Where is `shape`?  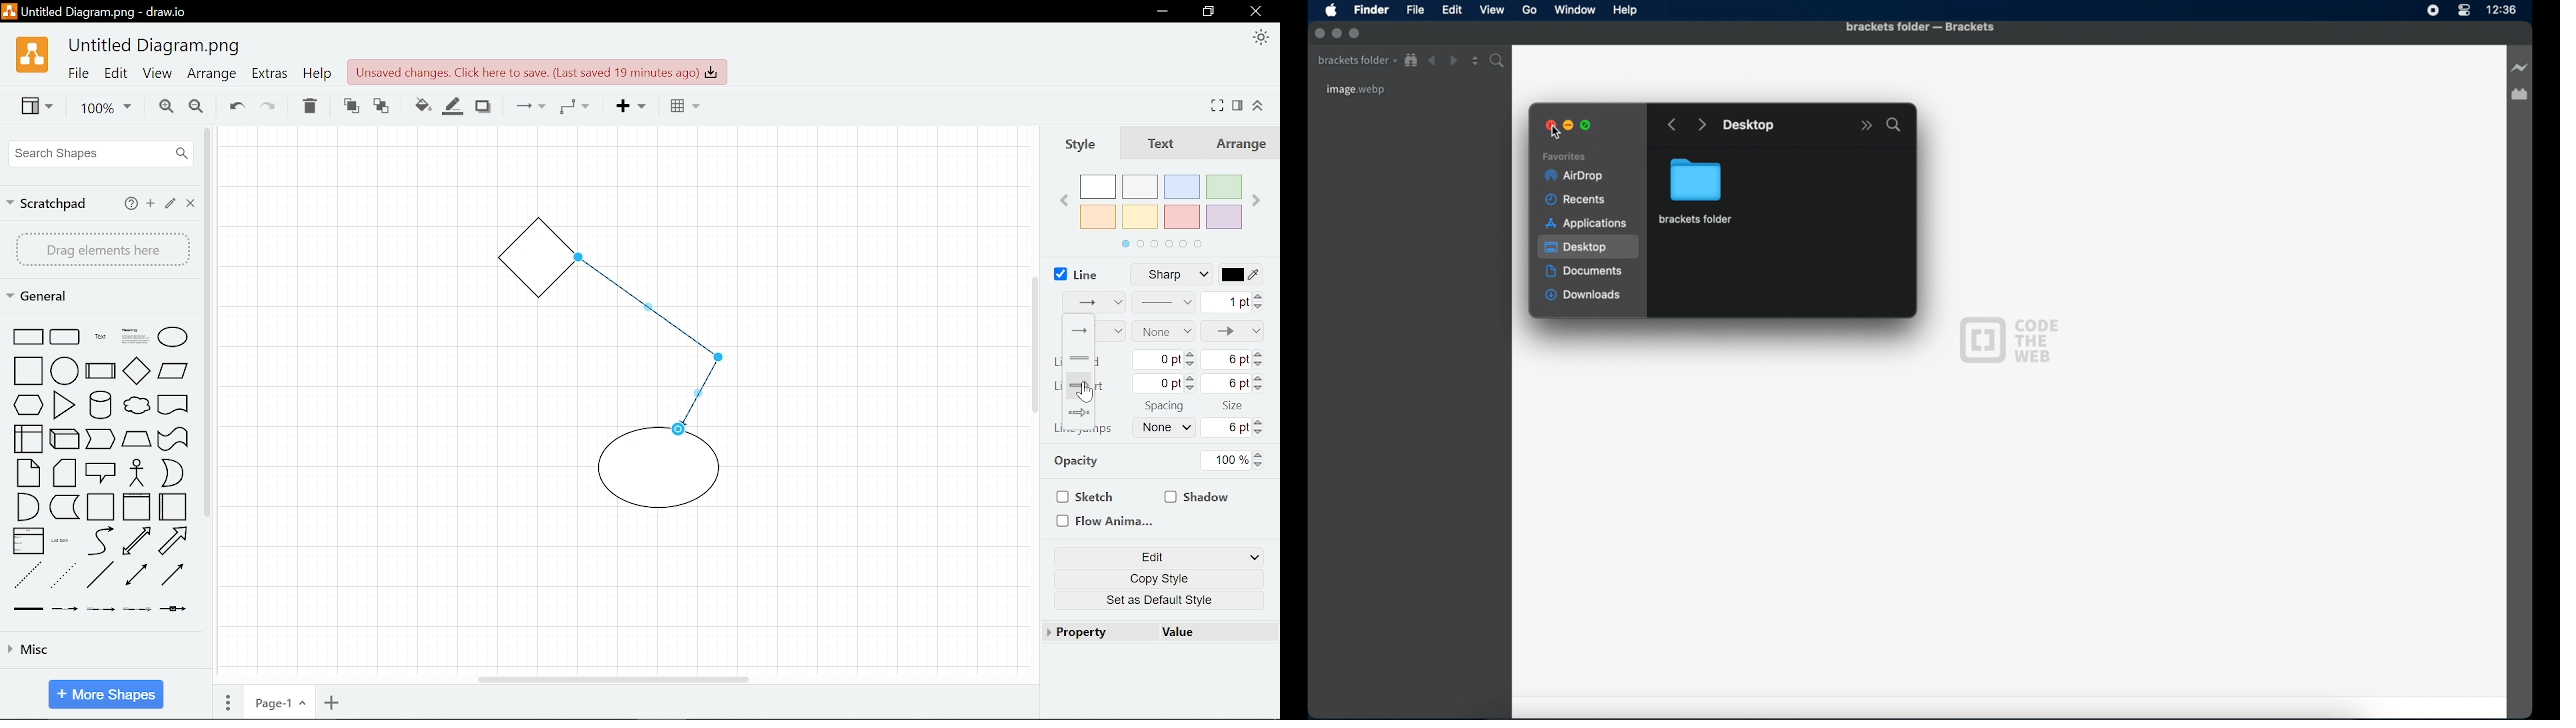 shape is located at coordinates (140, 474).